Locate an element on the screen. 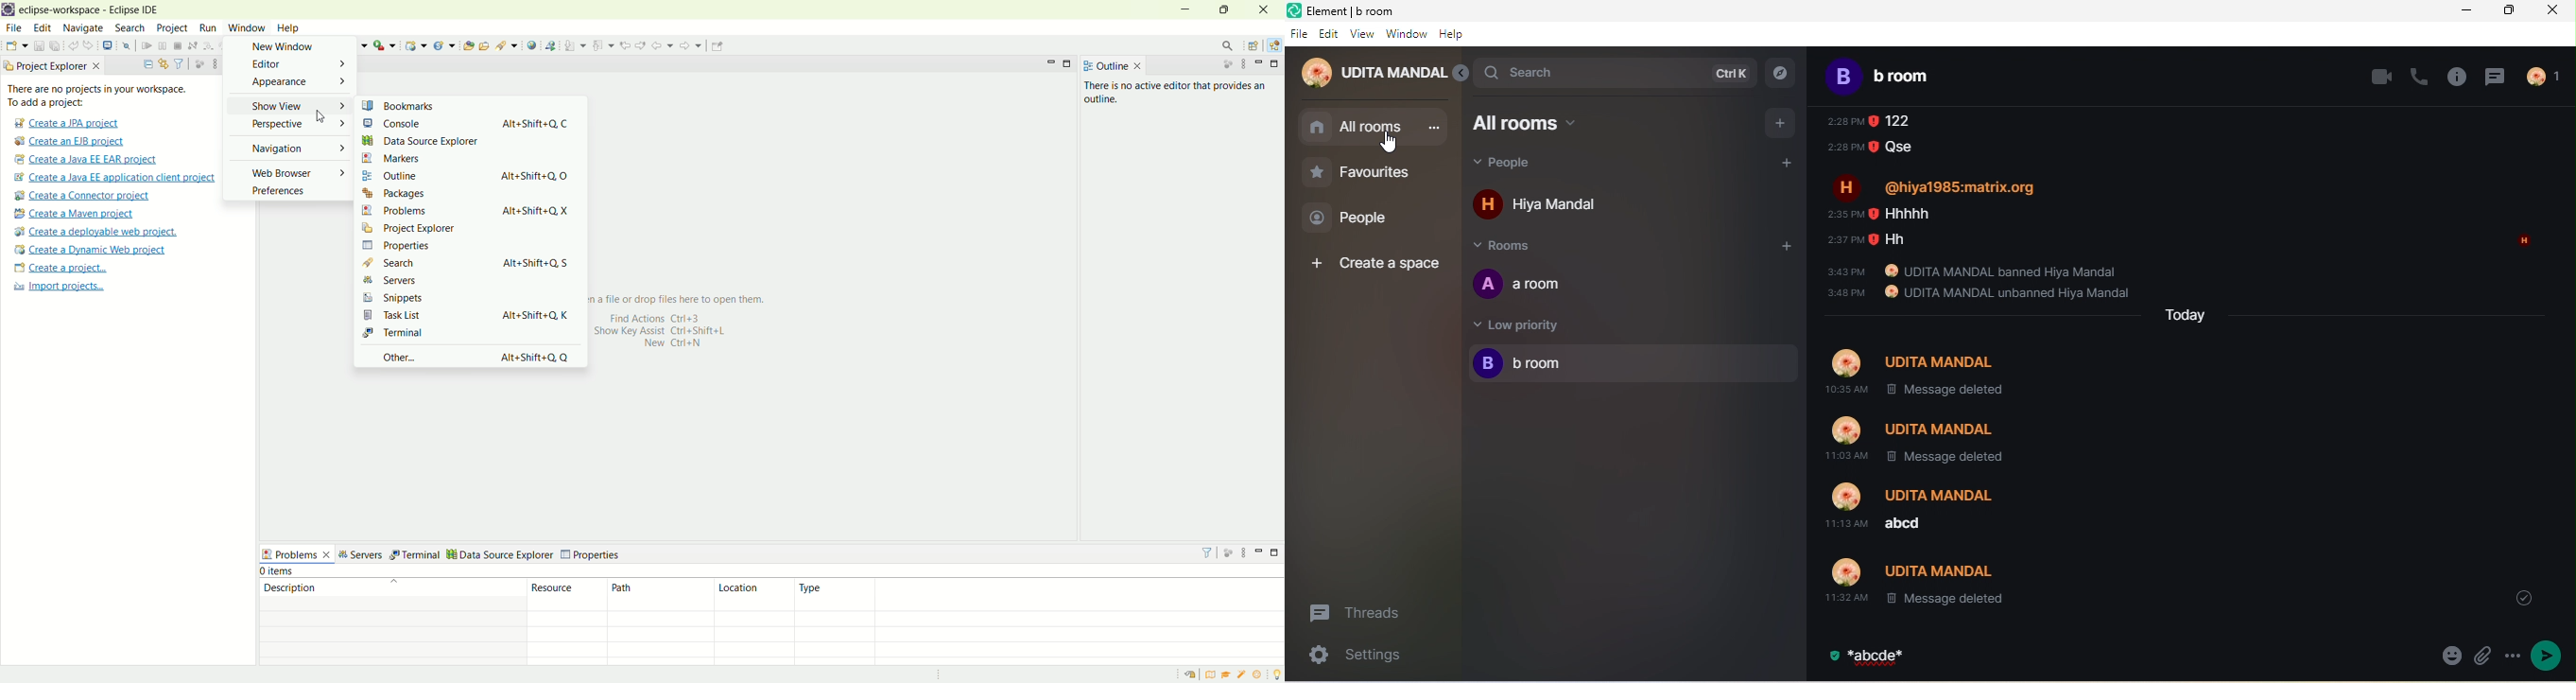 The width and height of the screenshot is (2576, 700). edit is located at coordinates (1330, 34).